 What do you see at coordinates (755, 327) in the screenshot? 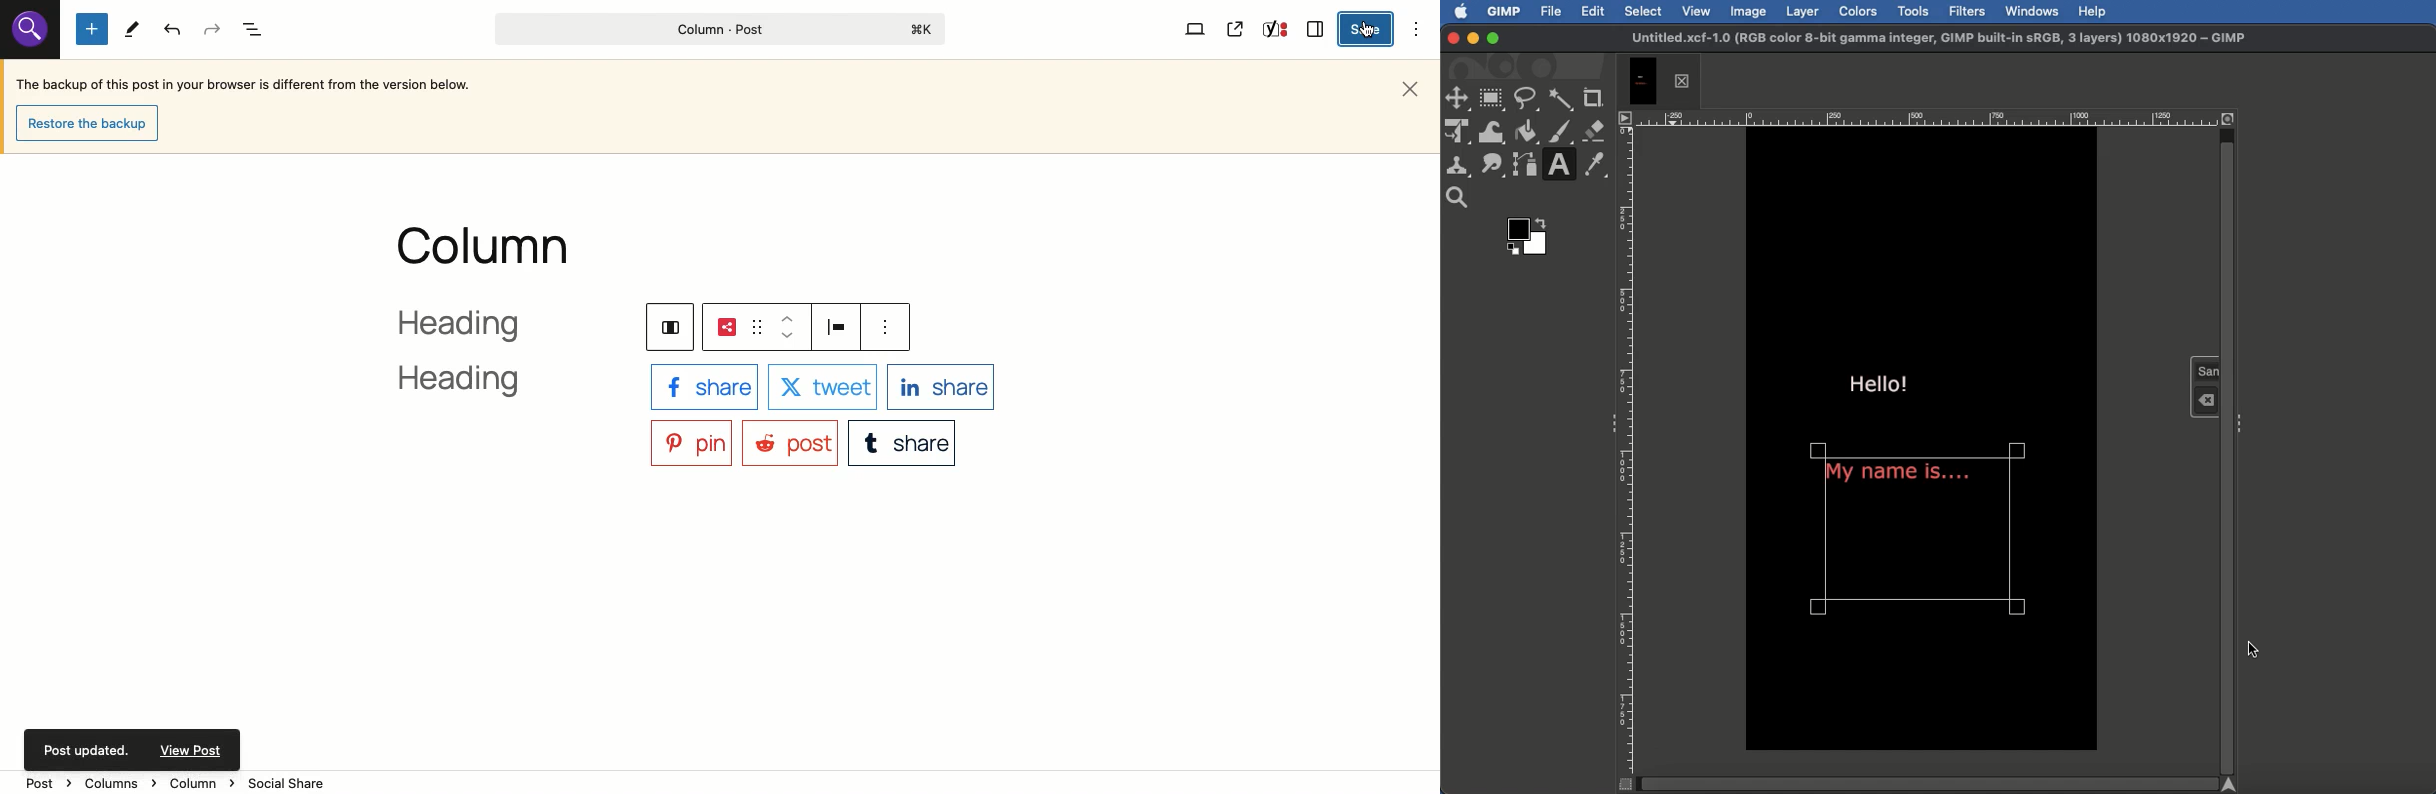
I see `drag` at bounding box center [755, 327].